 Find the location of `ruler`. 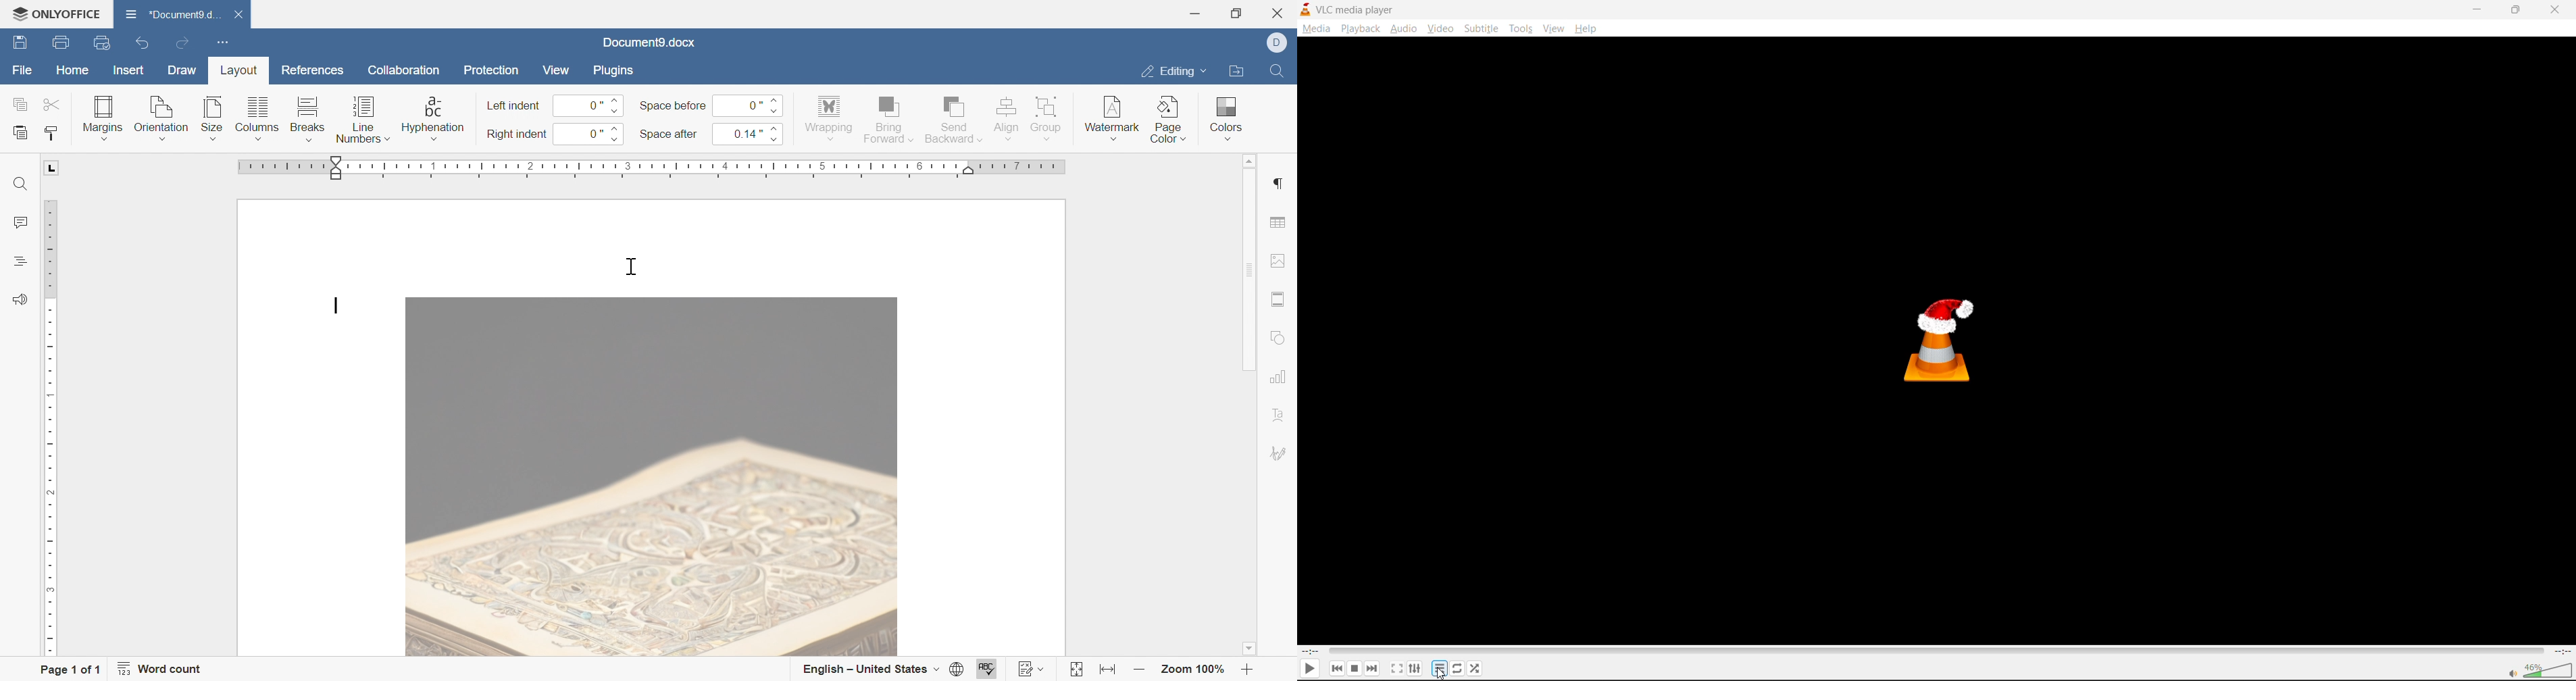

ruler is located at coordinates (653, 170).